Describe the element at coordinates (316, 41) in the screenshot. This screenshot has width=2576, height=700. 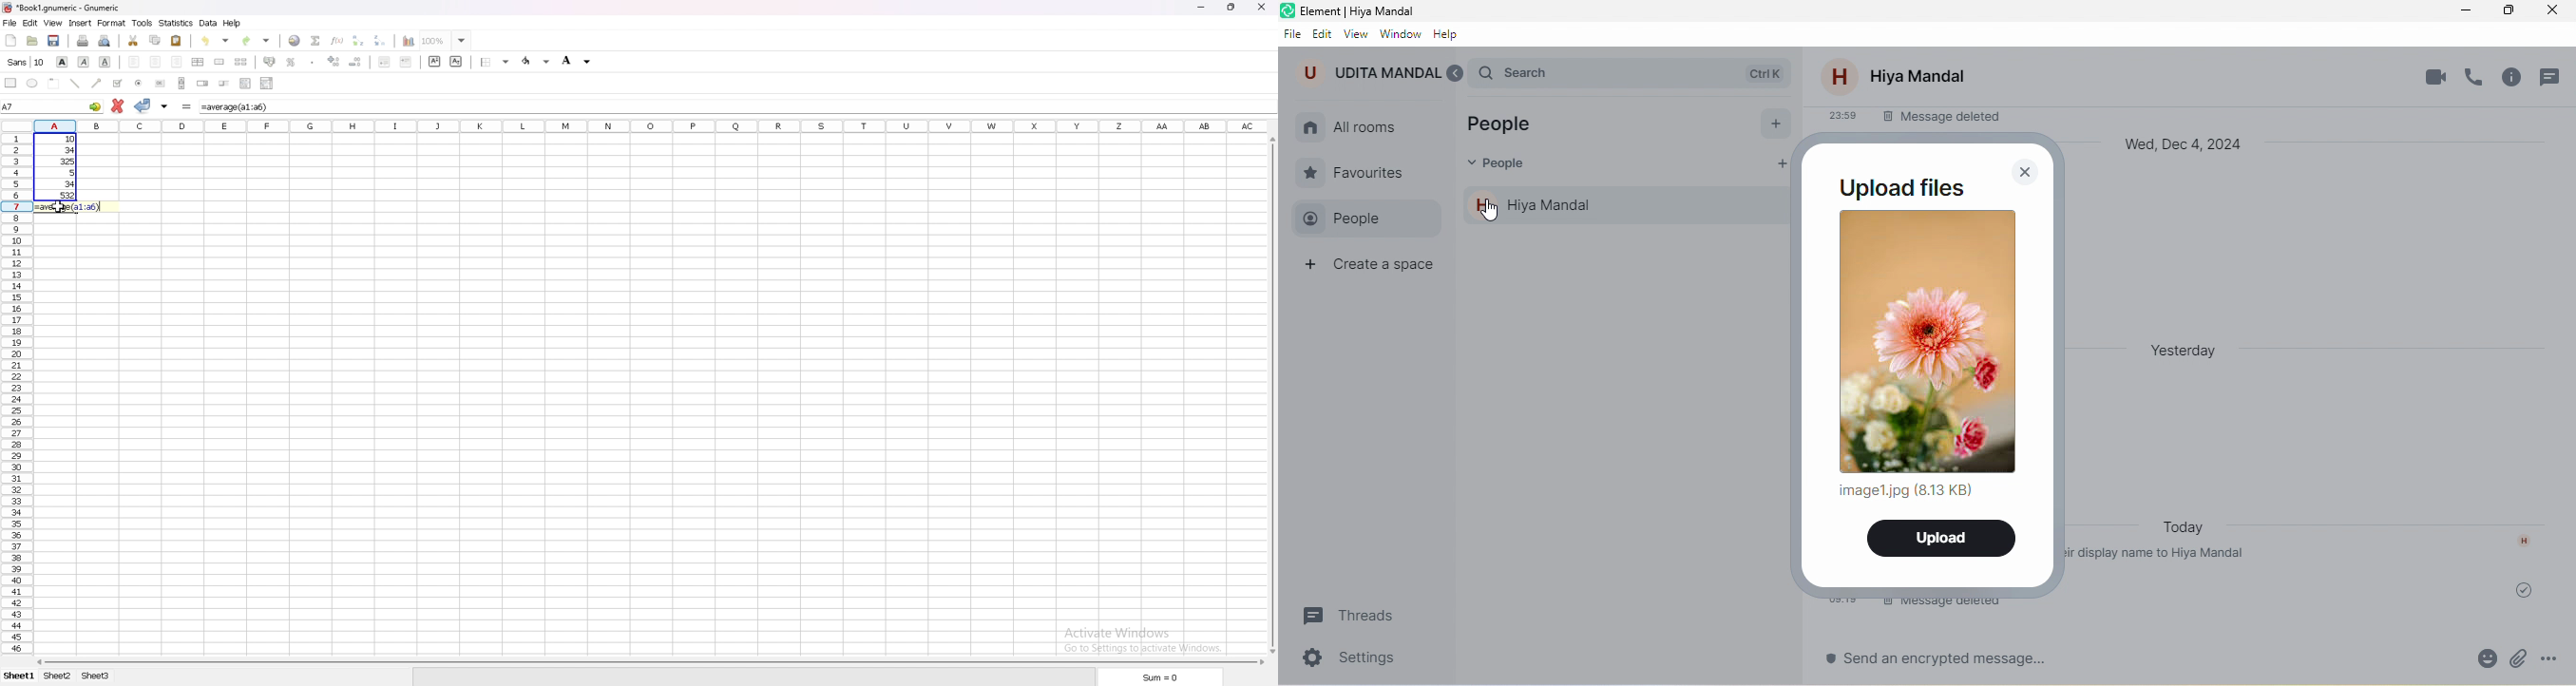
I see `summation` at that location.